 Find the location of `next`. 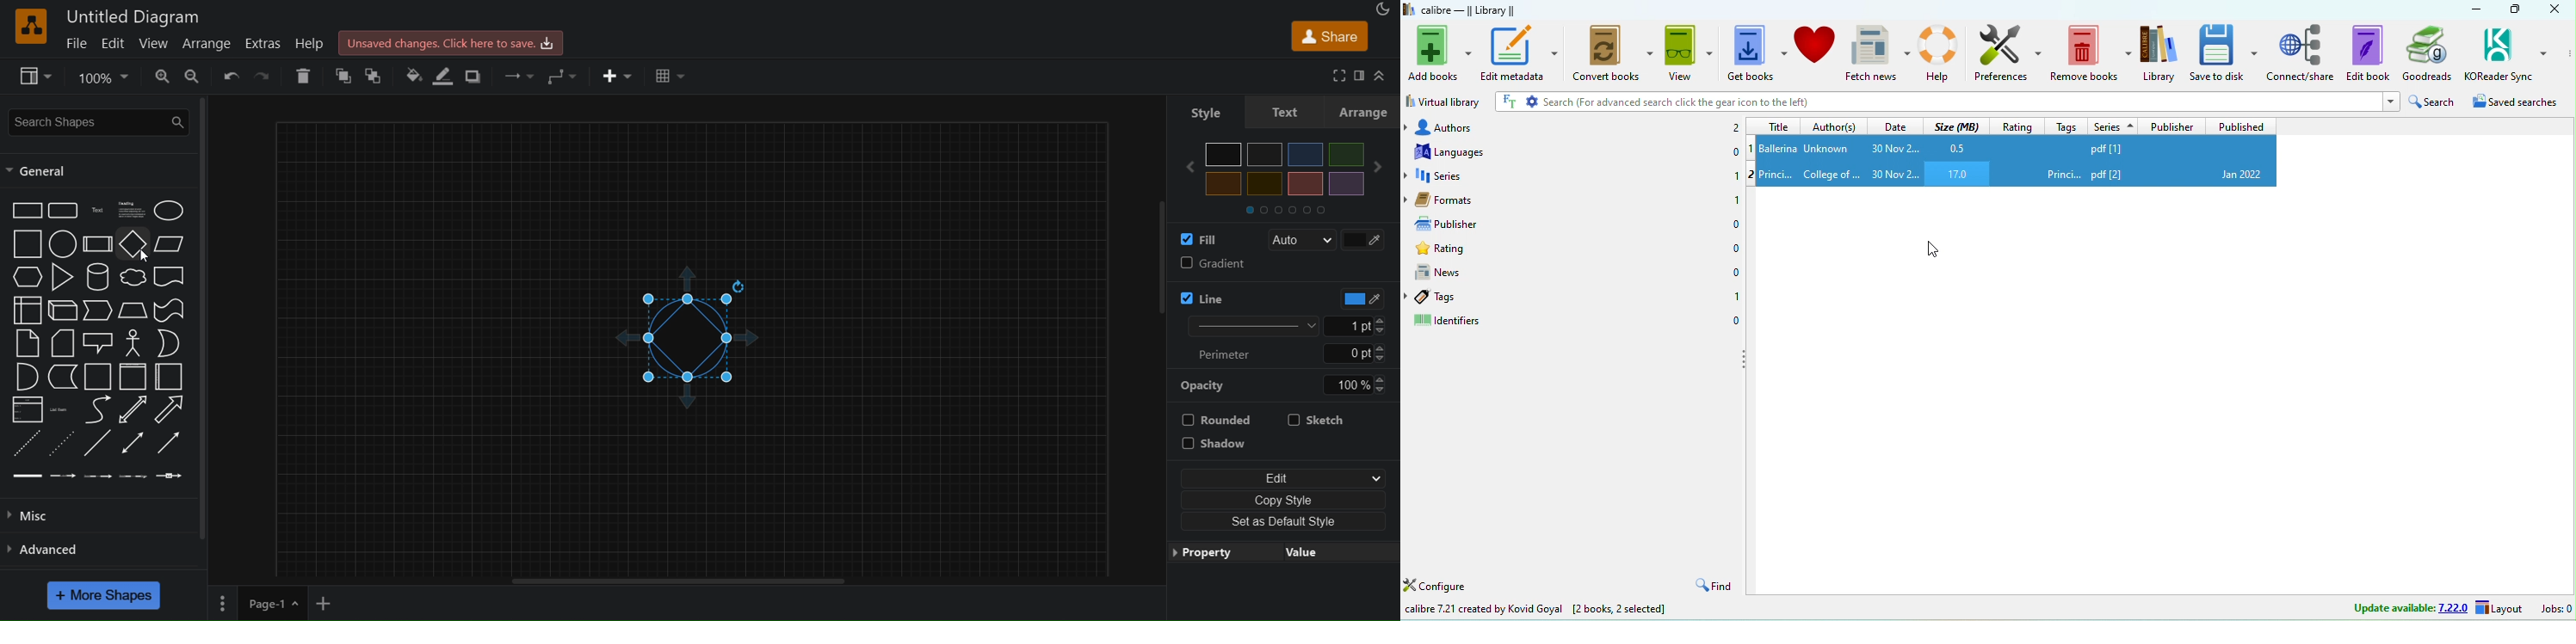

next is located at coordinates (1383, 167).